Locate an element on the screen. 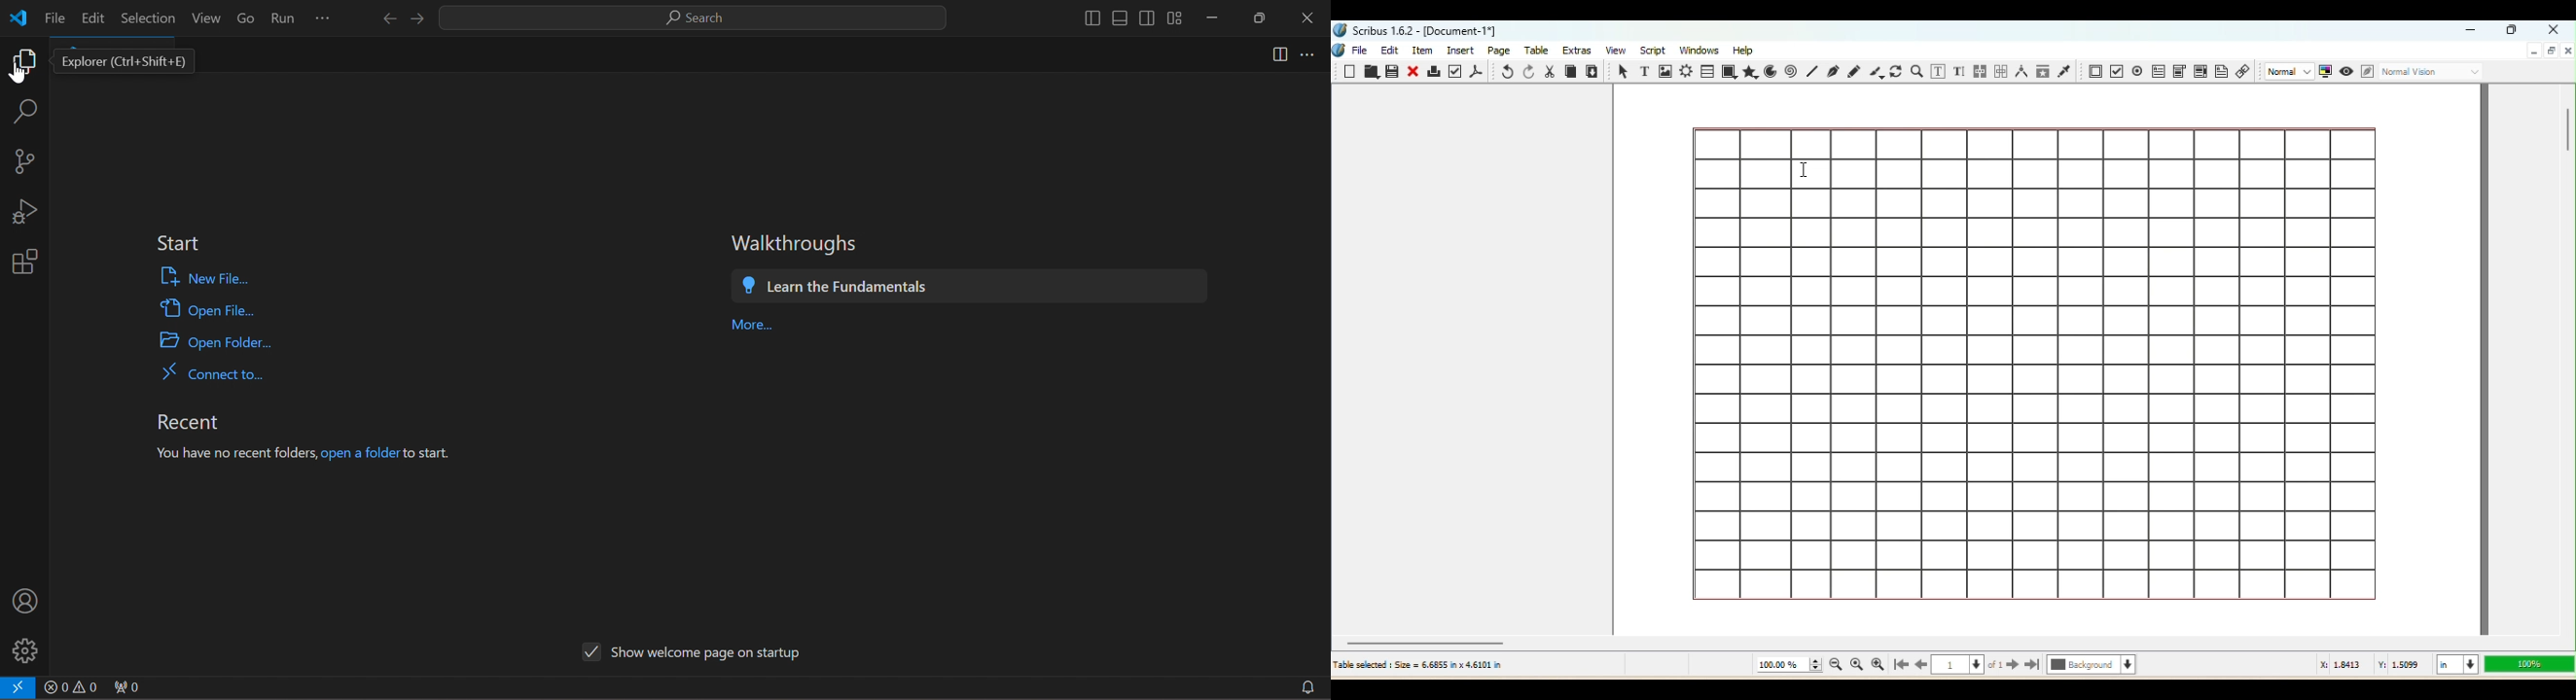 The width and height of the screenshot is (2576, 700). Measurements is located at coordinates (2020, 72).